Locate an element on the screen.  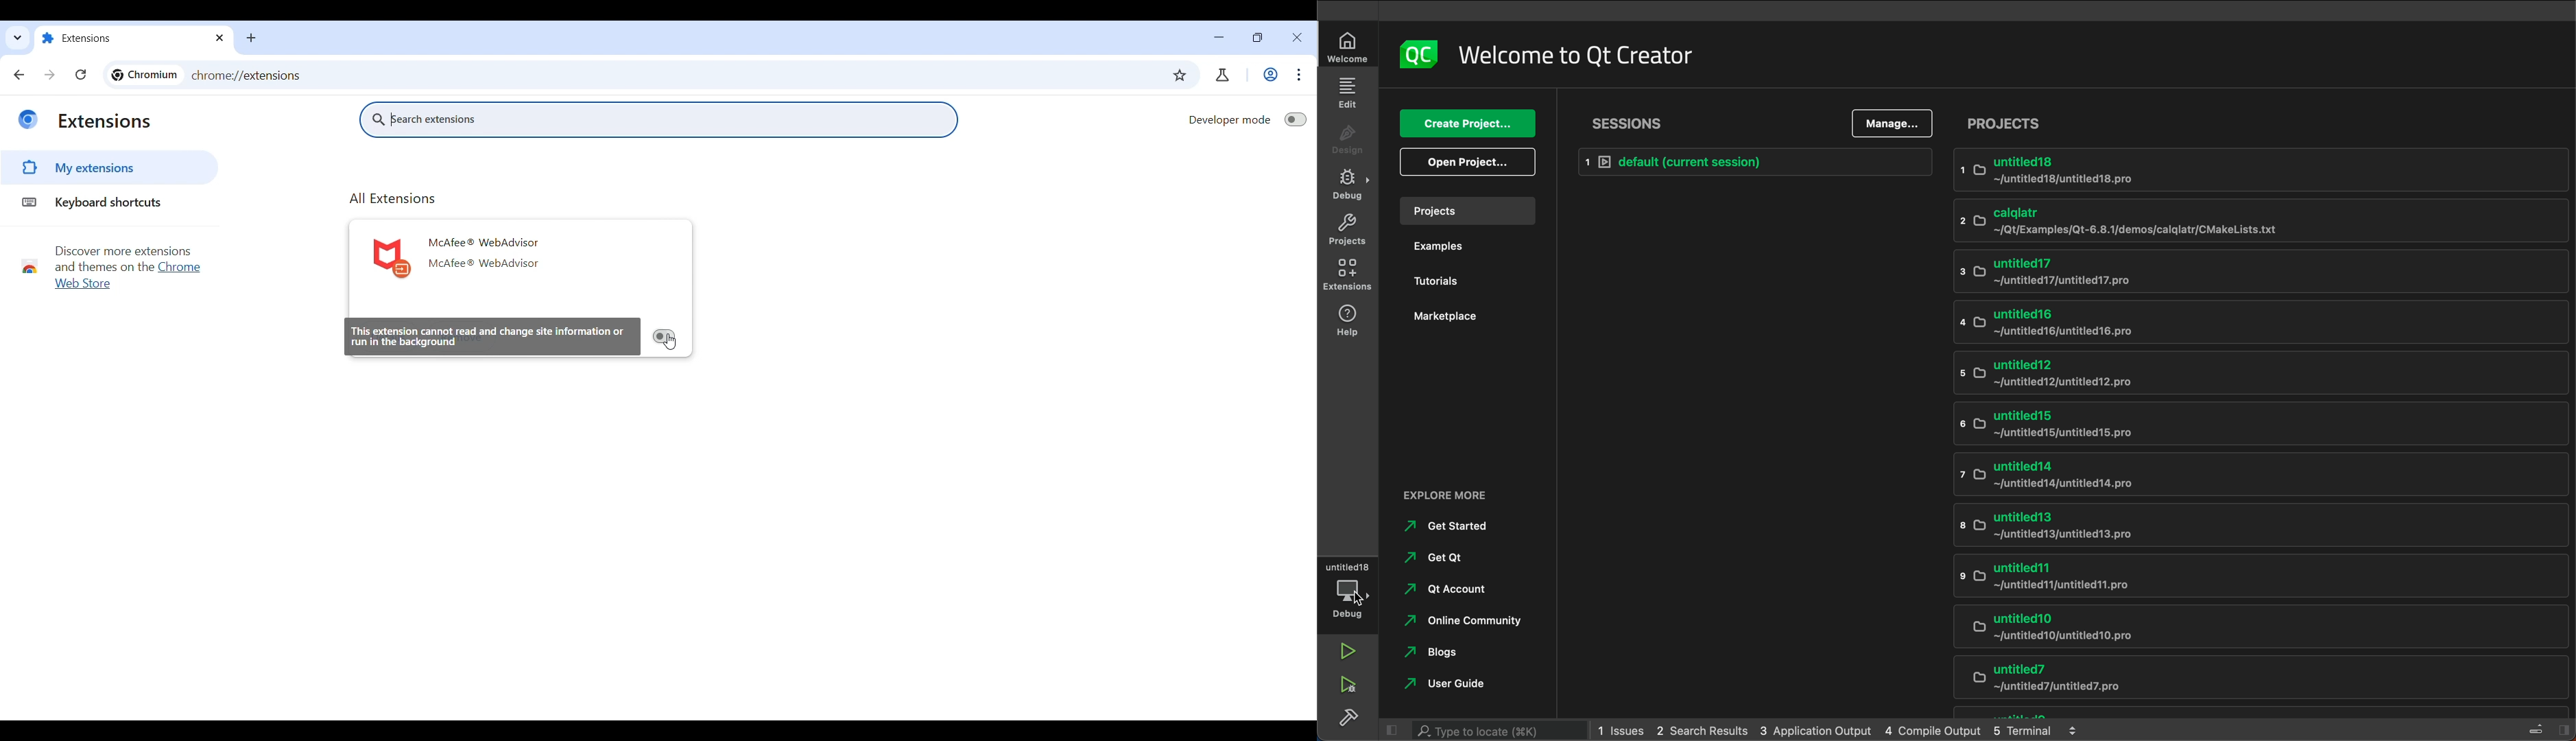
qt account is located at coordinates (1440, 587).